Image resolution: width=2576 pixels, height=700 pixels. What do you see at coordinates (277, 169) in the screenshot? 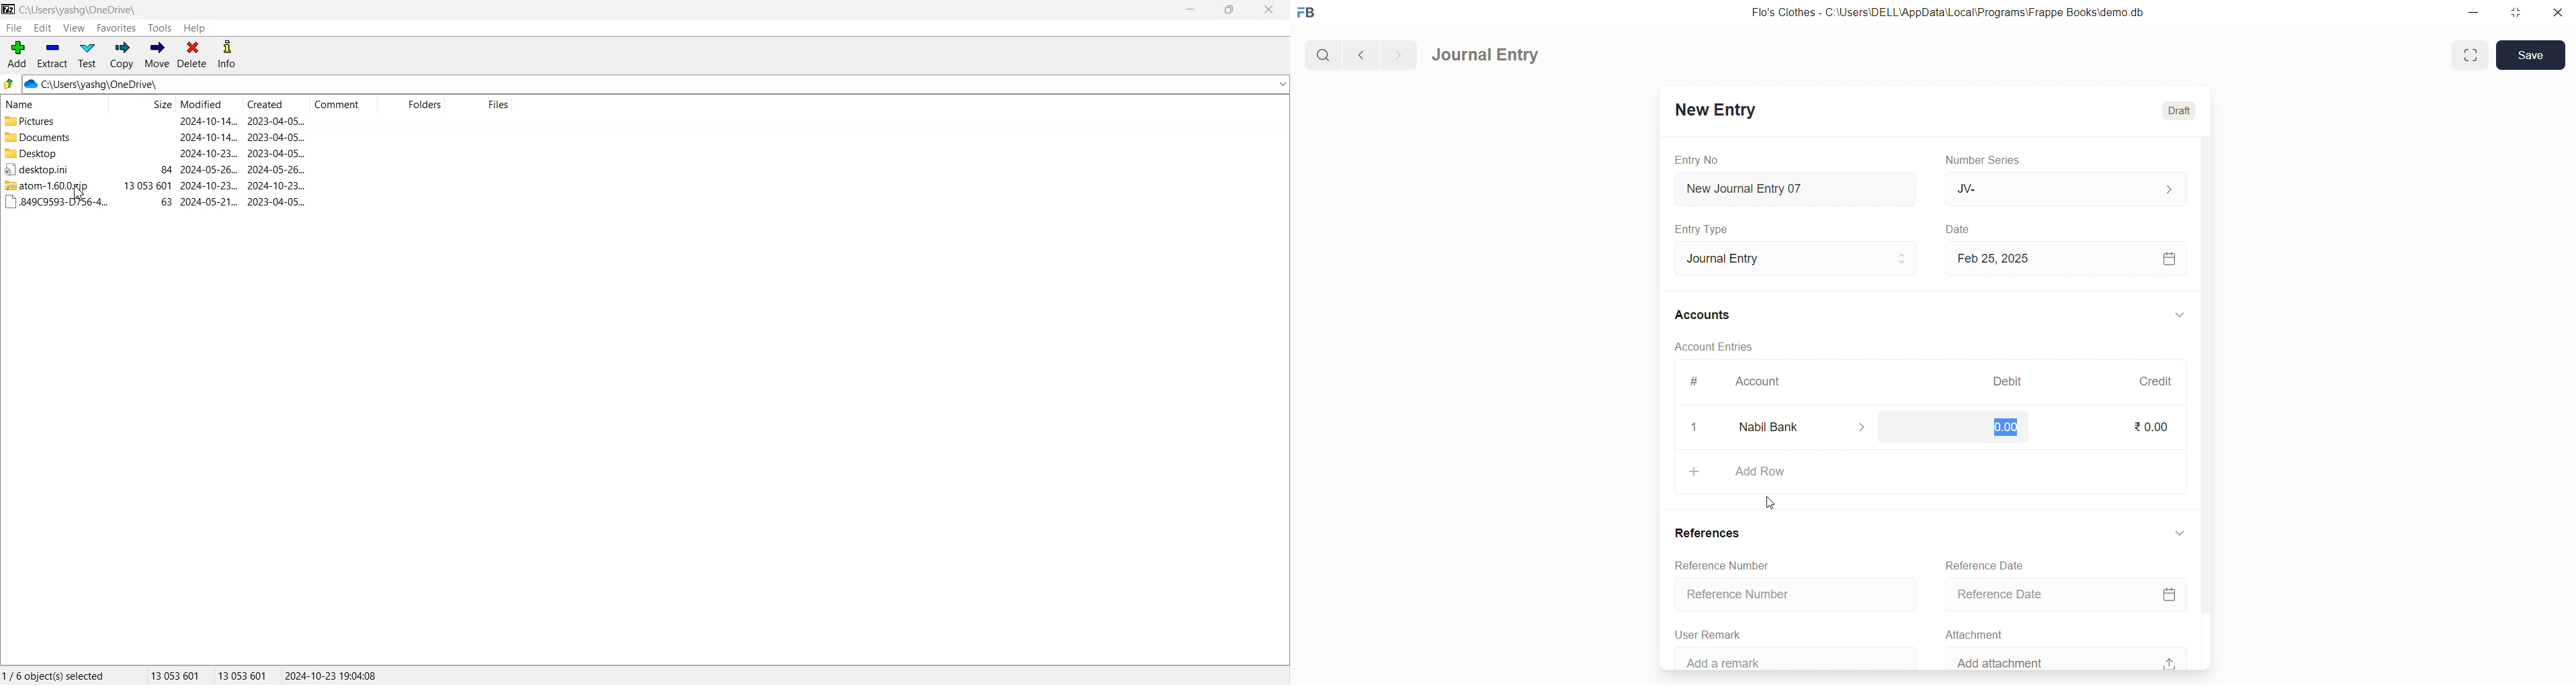
I see `2024-05-26` at bounding box center [277, 169].